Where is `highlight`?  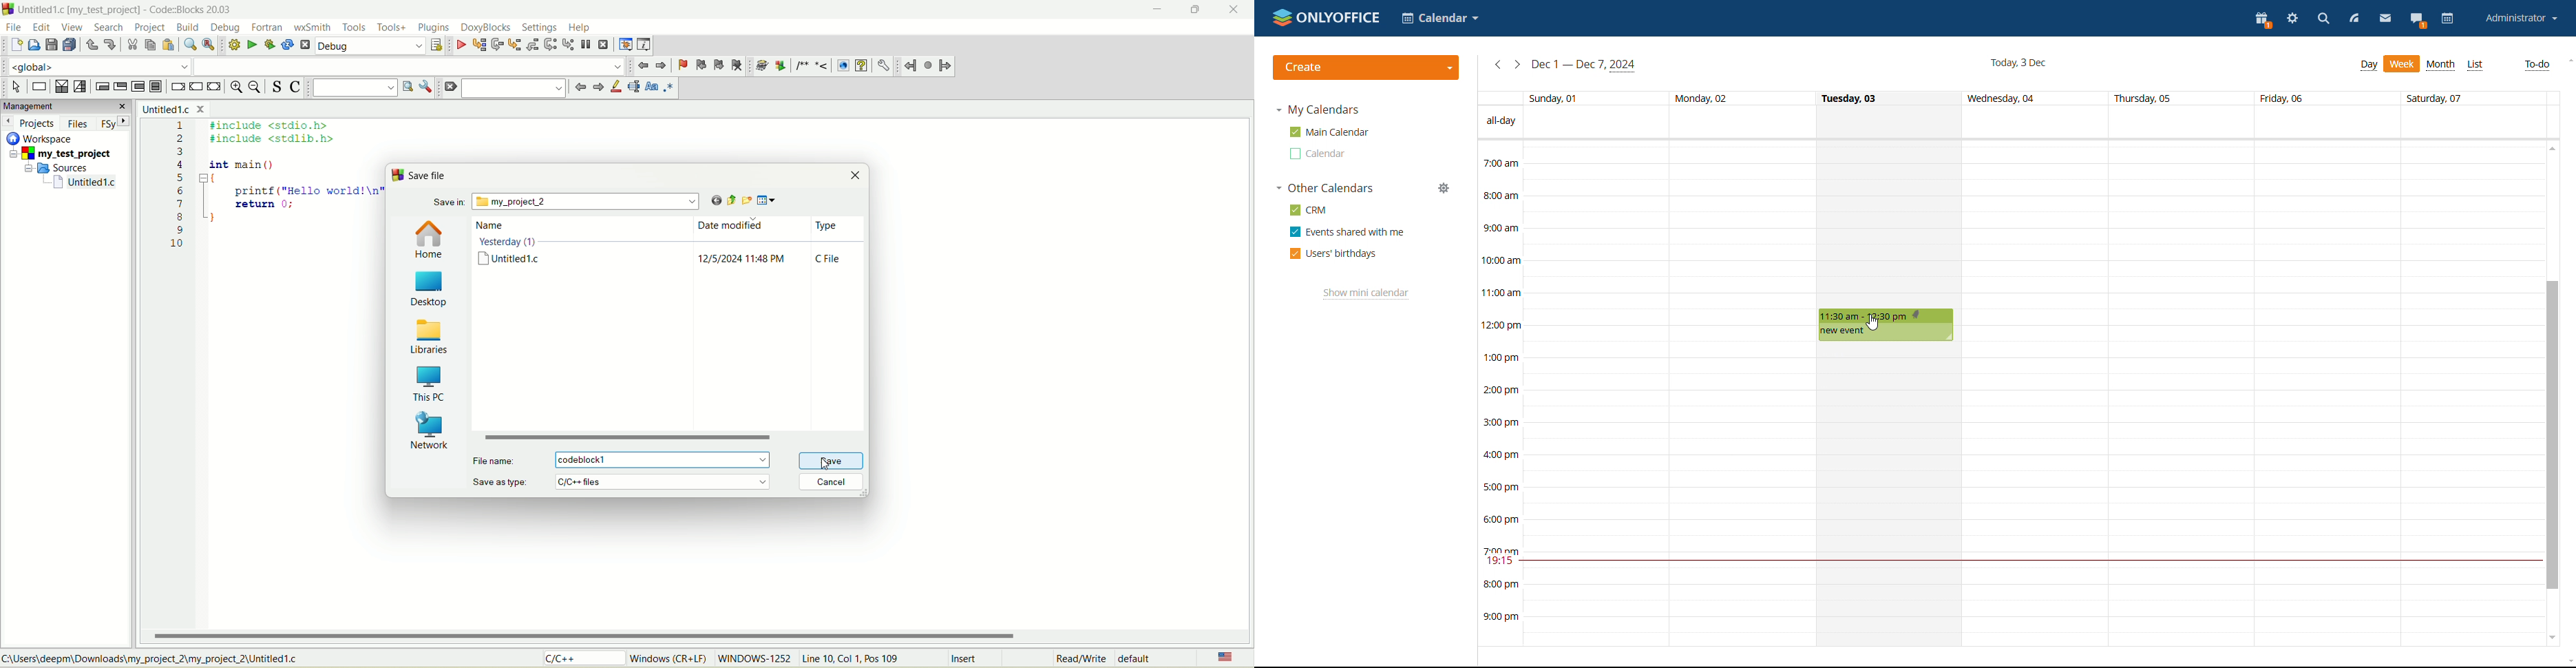
highlight is located at coordinates (615, 87).